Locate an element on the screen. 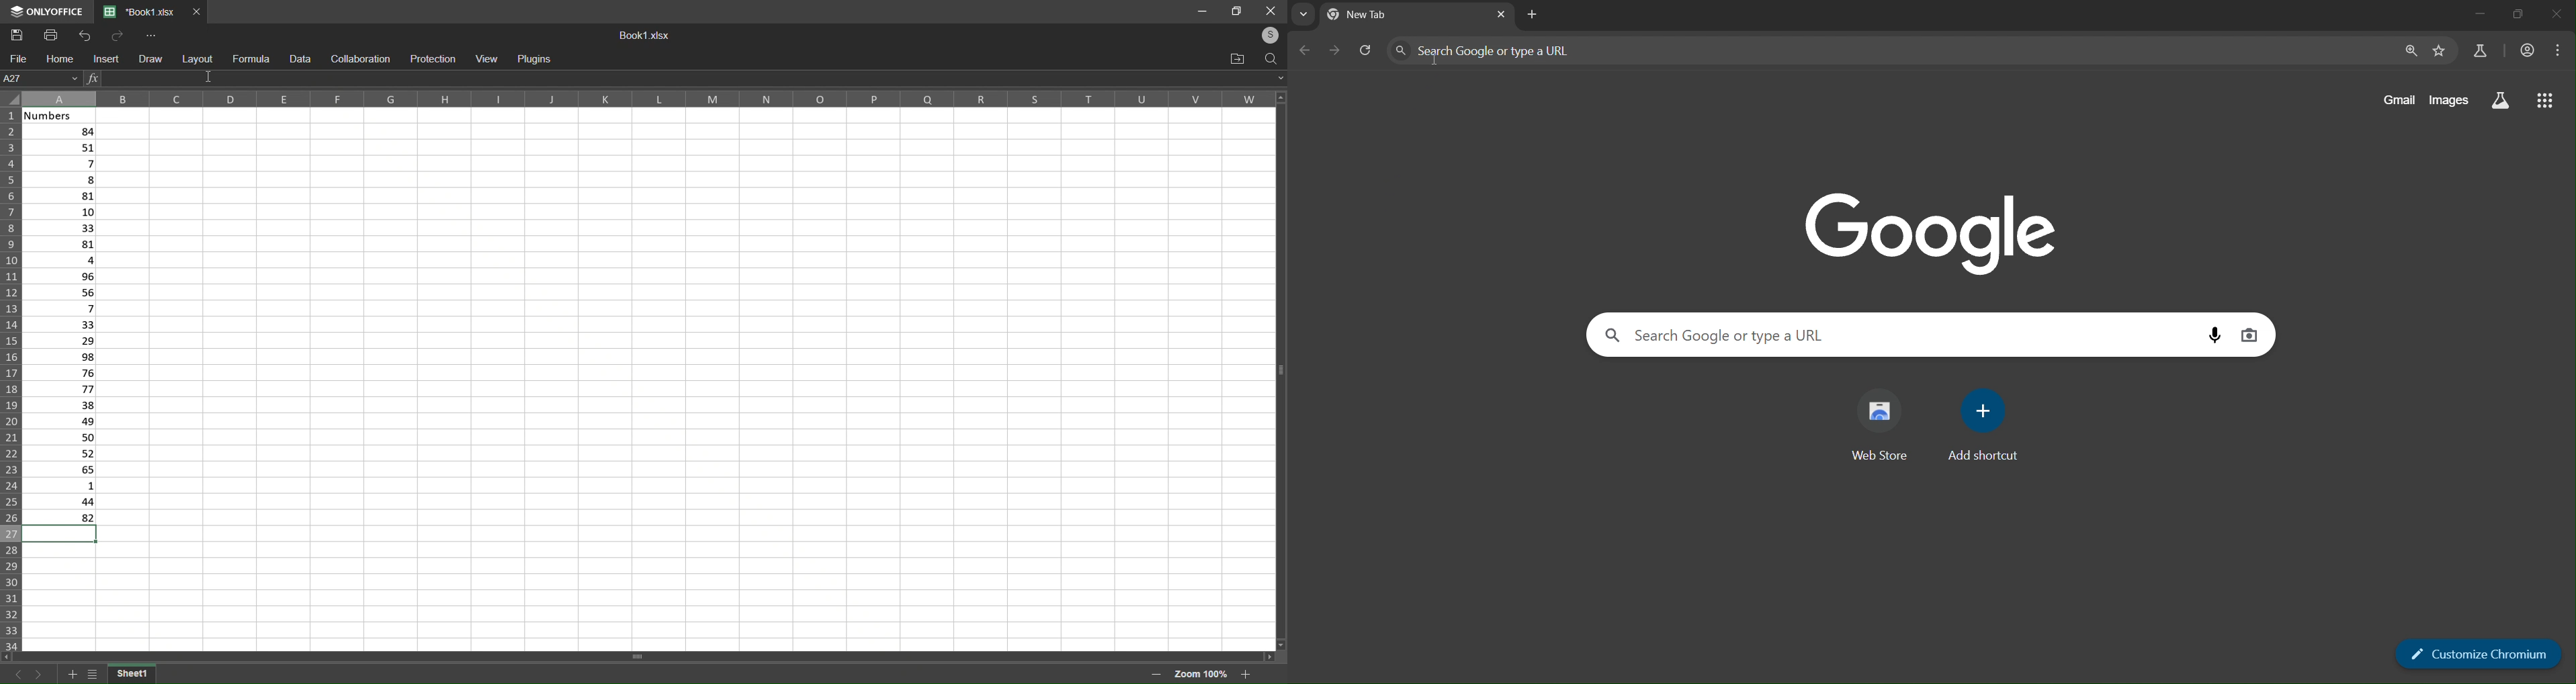  Plugins is located at coordinates (539, 60).